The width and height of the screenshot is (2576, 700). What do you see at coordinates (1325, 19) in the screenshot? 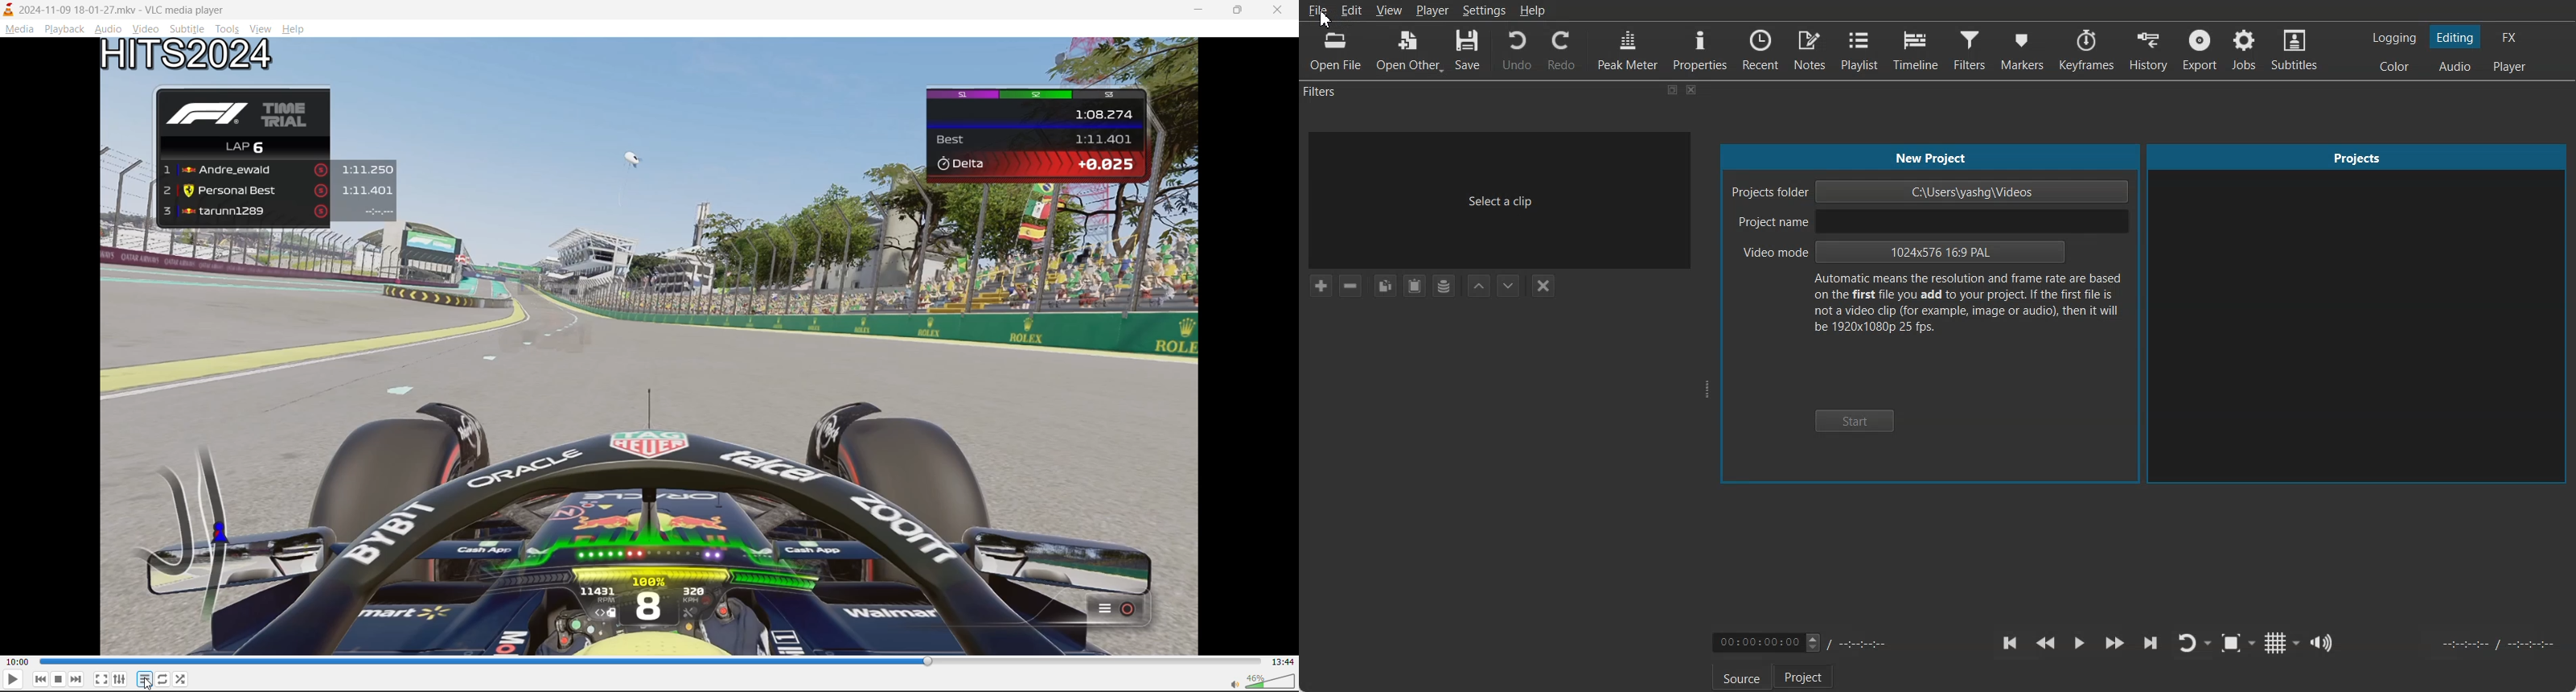
I see `Cursor` at bounding box center [1325, 19].